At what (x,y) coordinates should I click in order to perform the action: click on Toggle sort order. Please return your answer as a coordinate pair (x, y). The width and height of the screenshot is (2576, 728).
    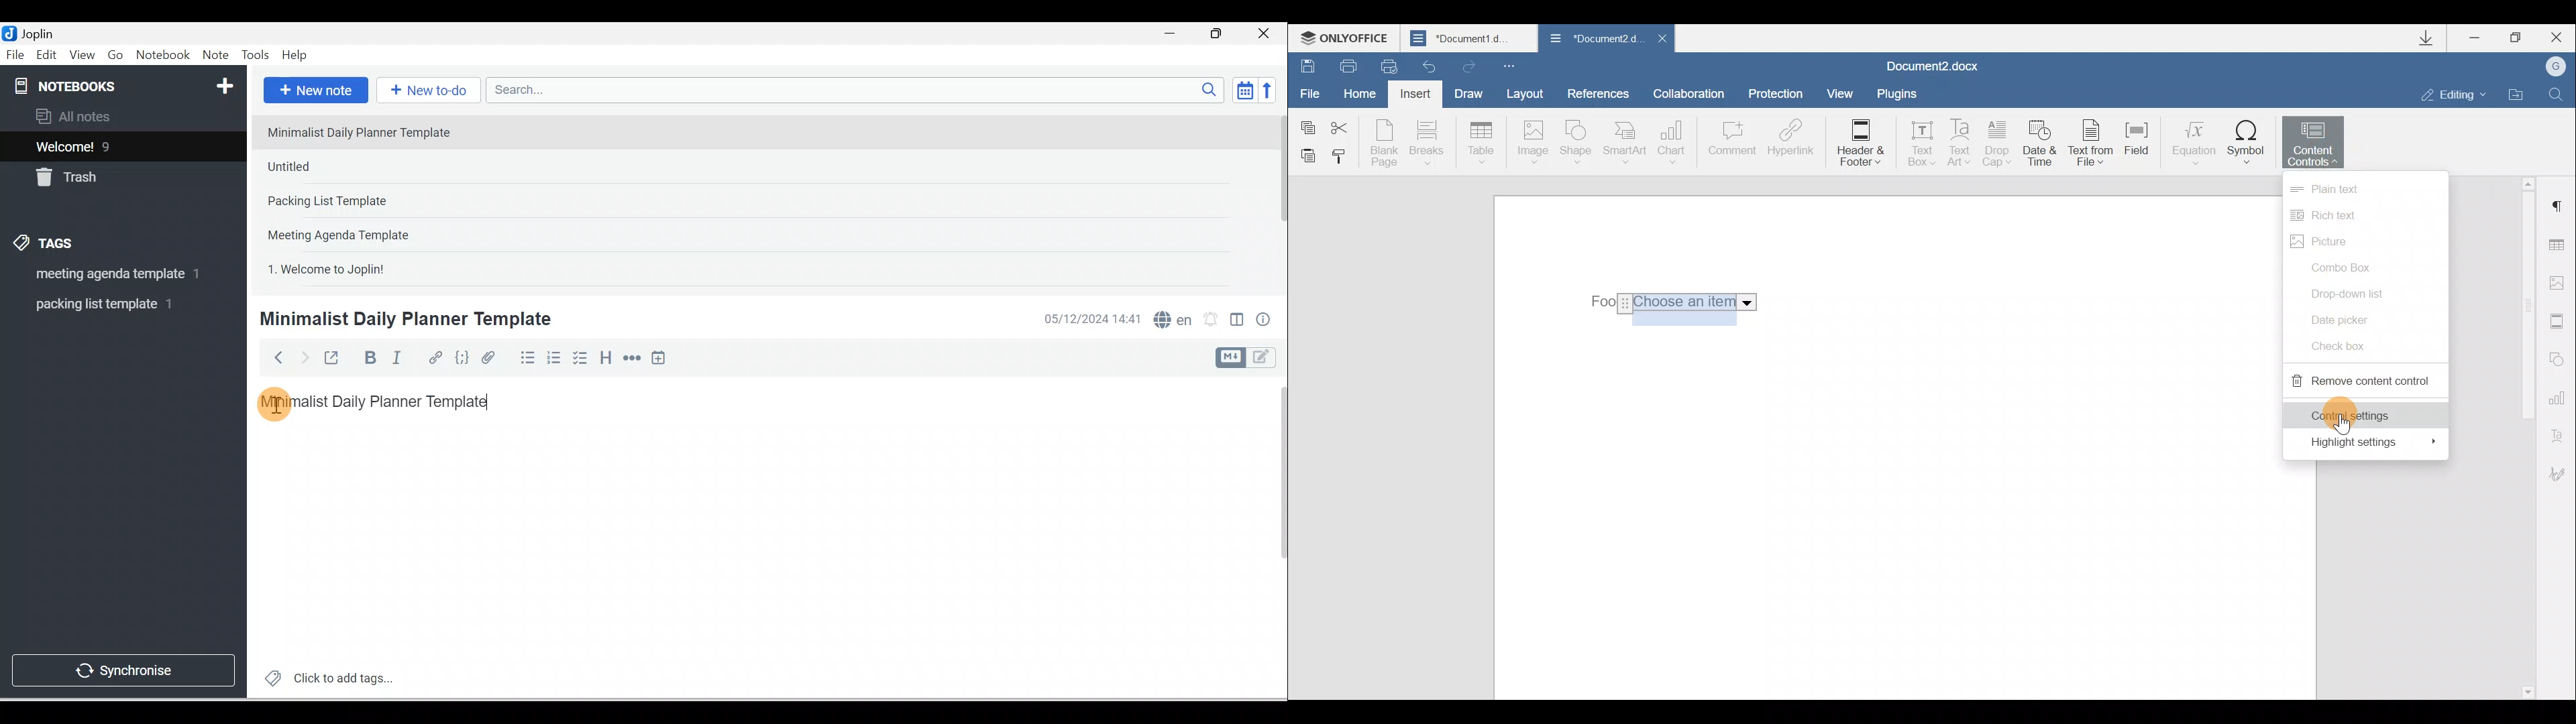
    Looking at the image, I should click on (1244, 89).